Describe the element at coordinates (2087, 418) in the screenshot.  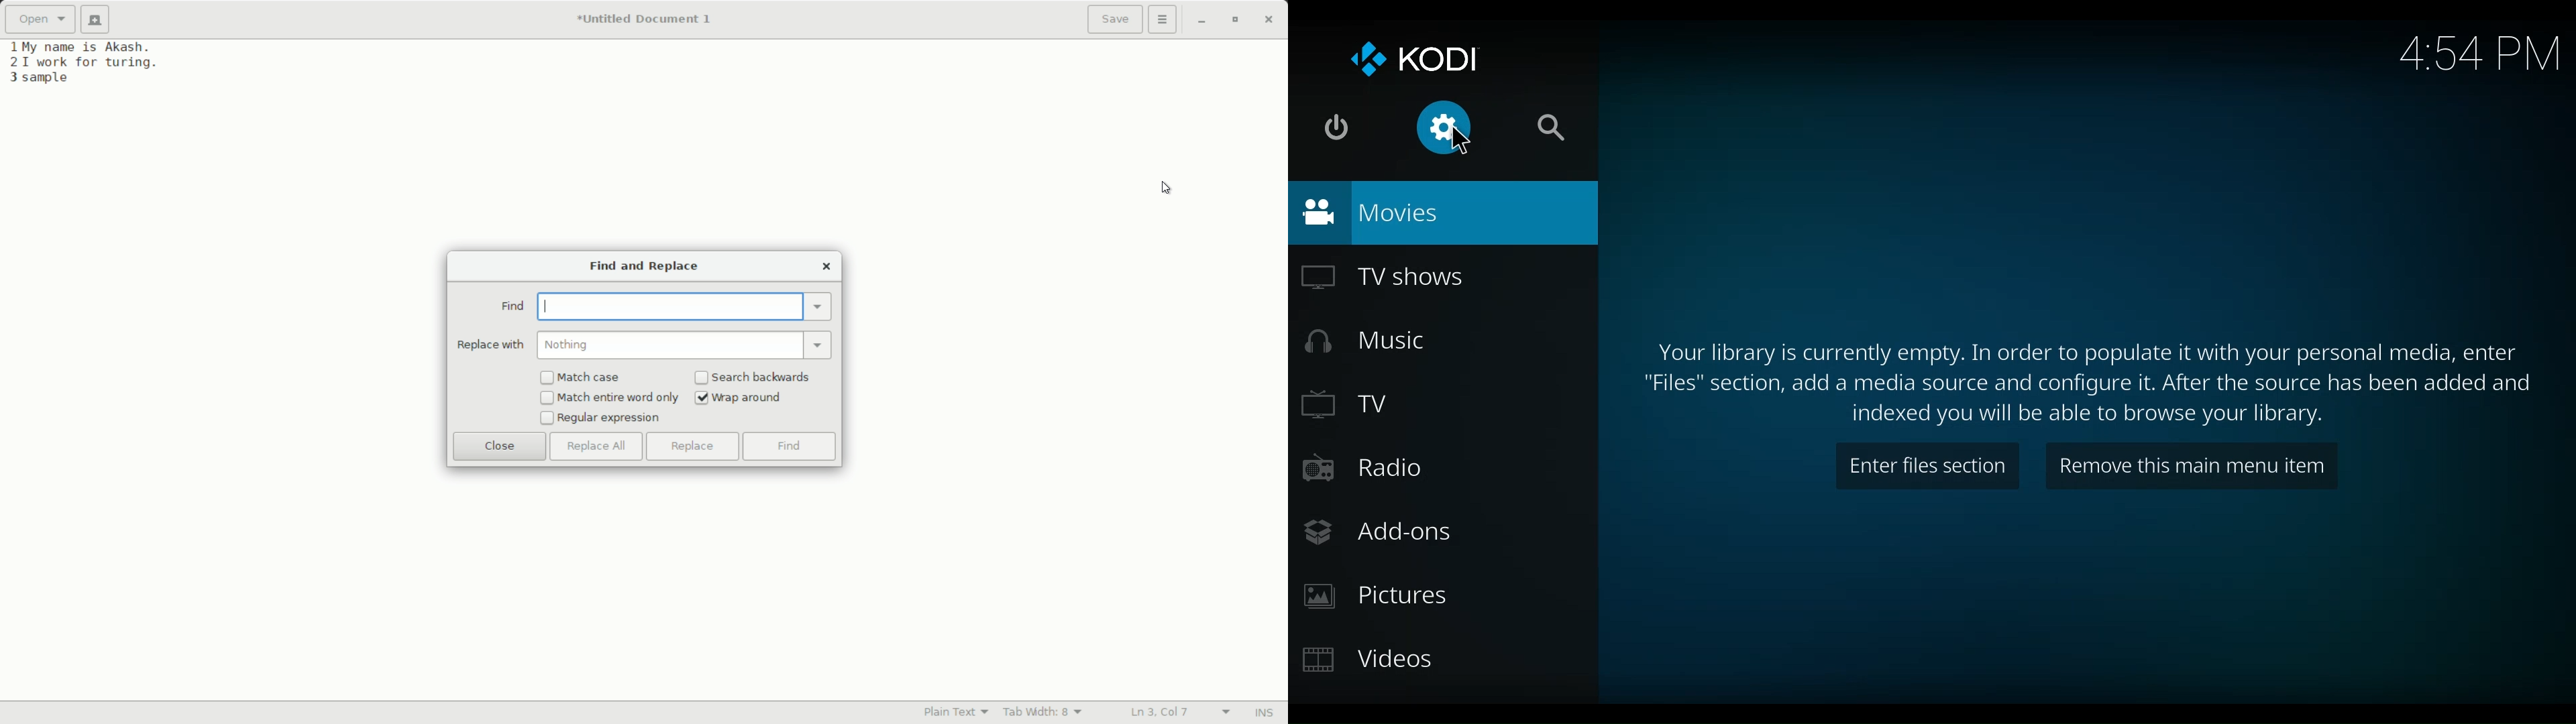
I see `indexed you will be able to browse your library` at that location.